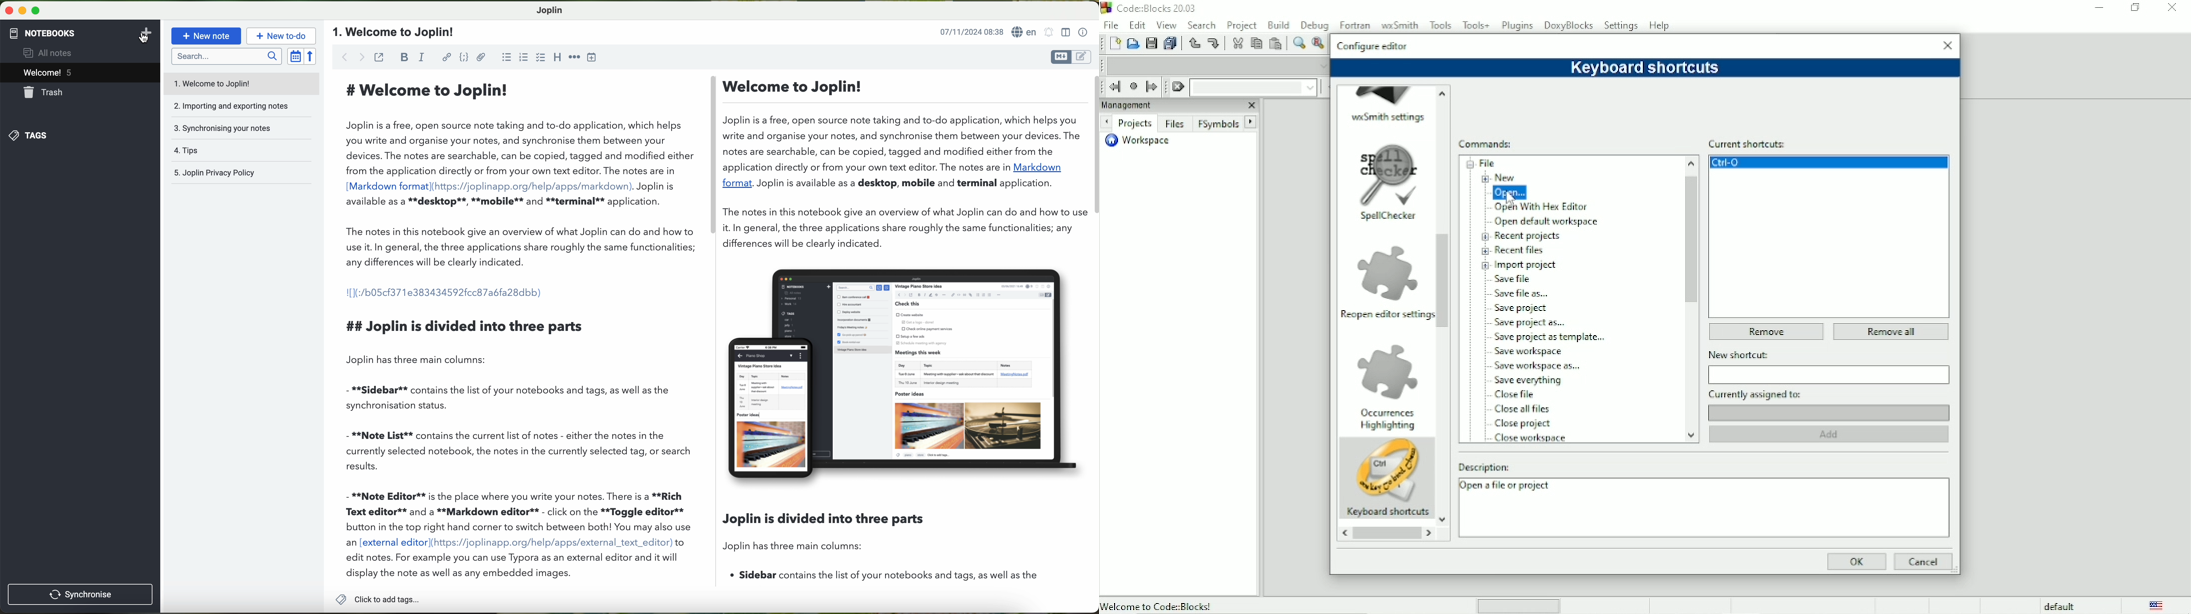 Image resolution: width=2212 pixels, height=616 pixels. What do you see at coordinates (2061, 606) in the screenshot?
I see `default` at bounding box center [2061, 606].